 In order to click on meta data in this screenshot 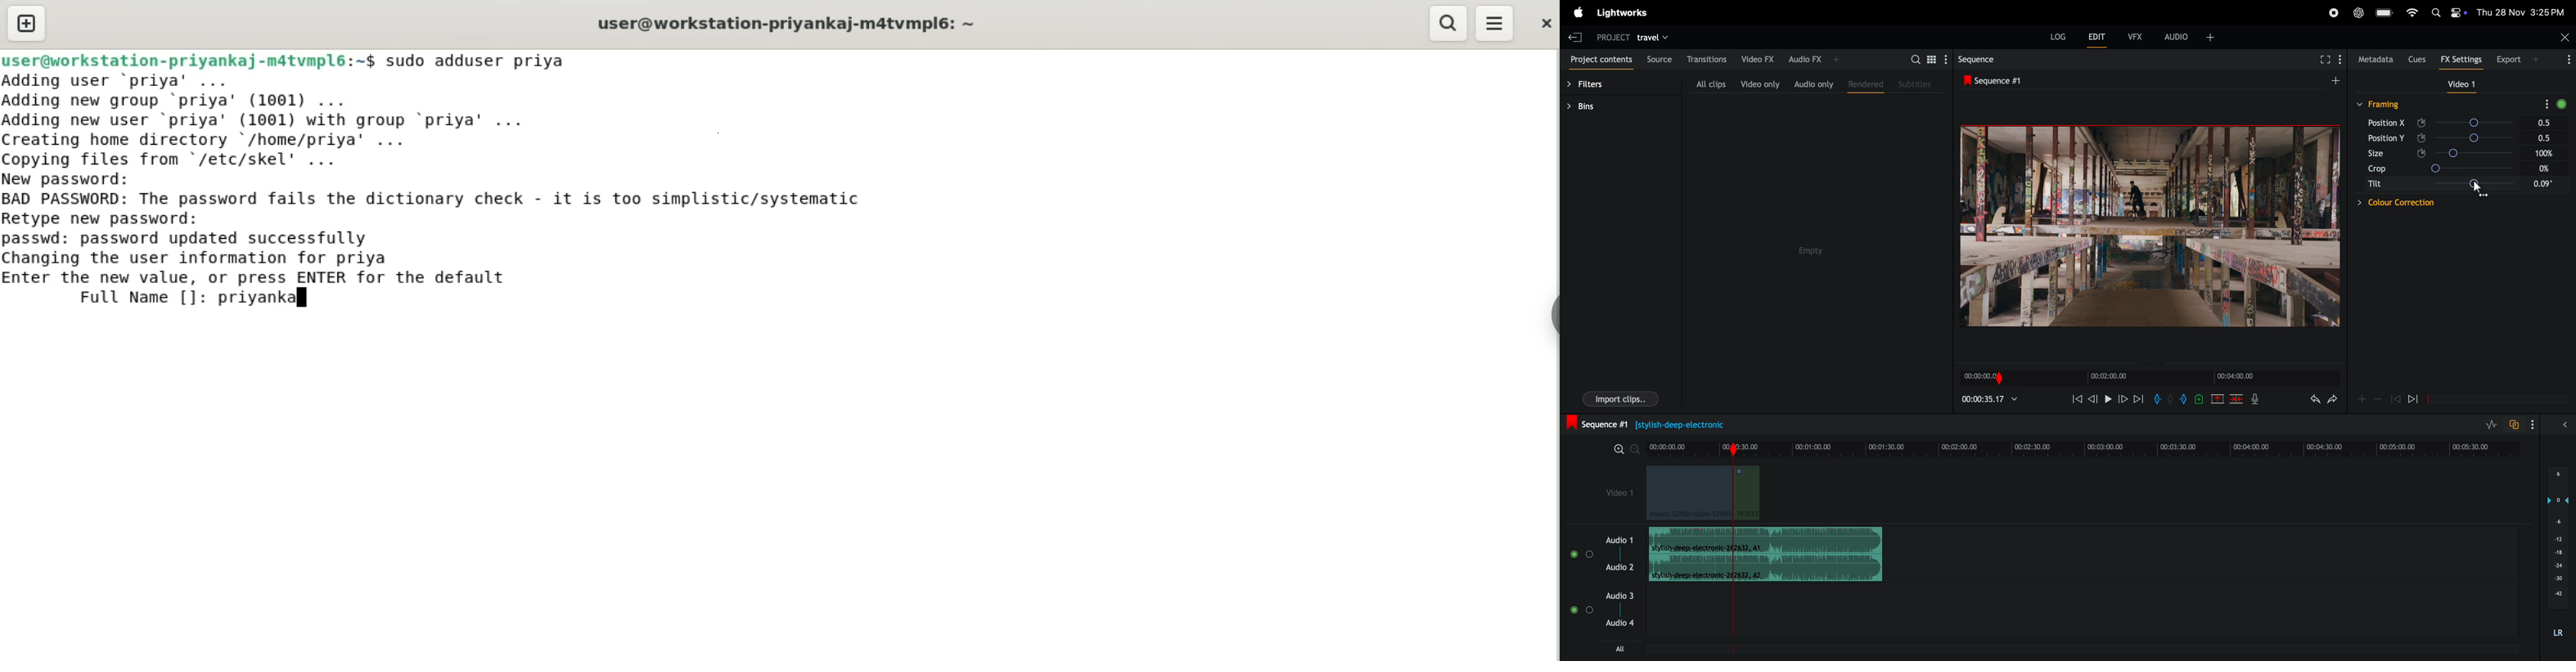, I will do `click(2375, 60)`.